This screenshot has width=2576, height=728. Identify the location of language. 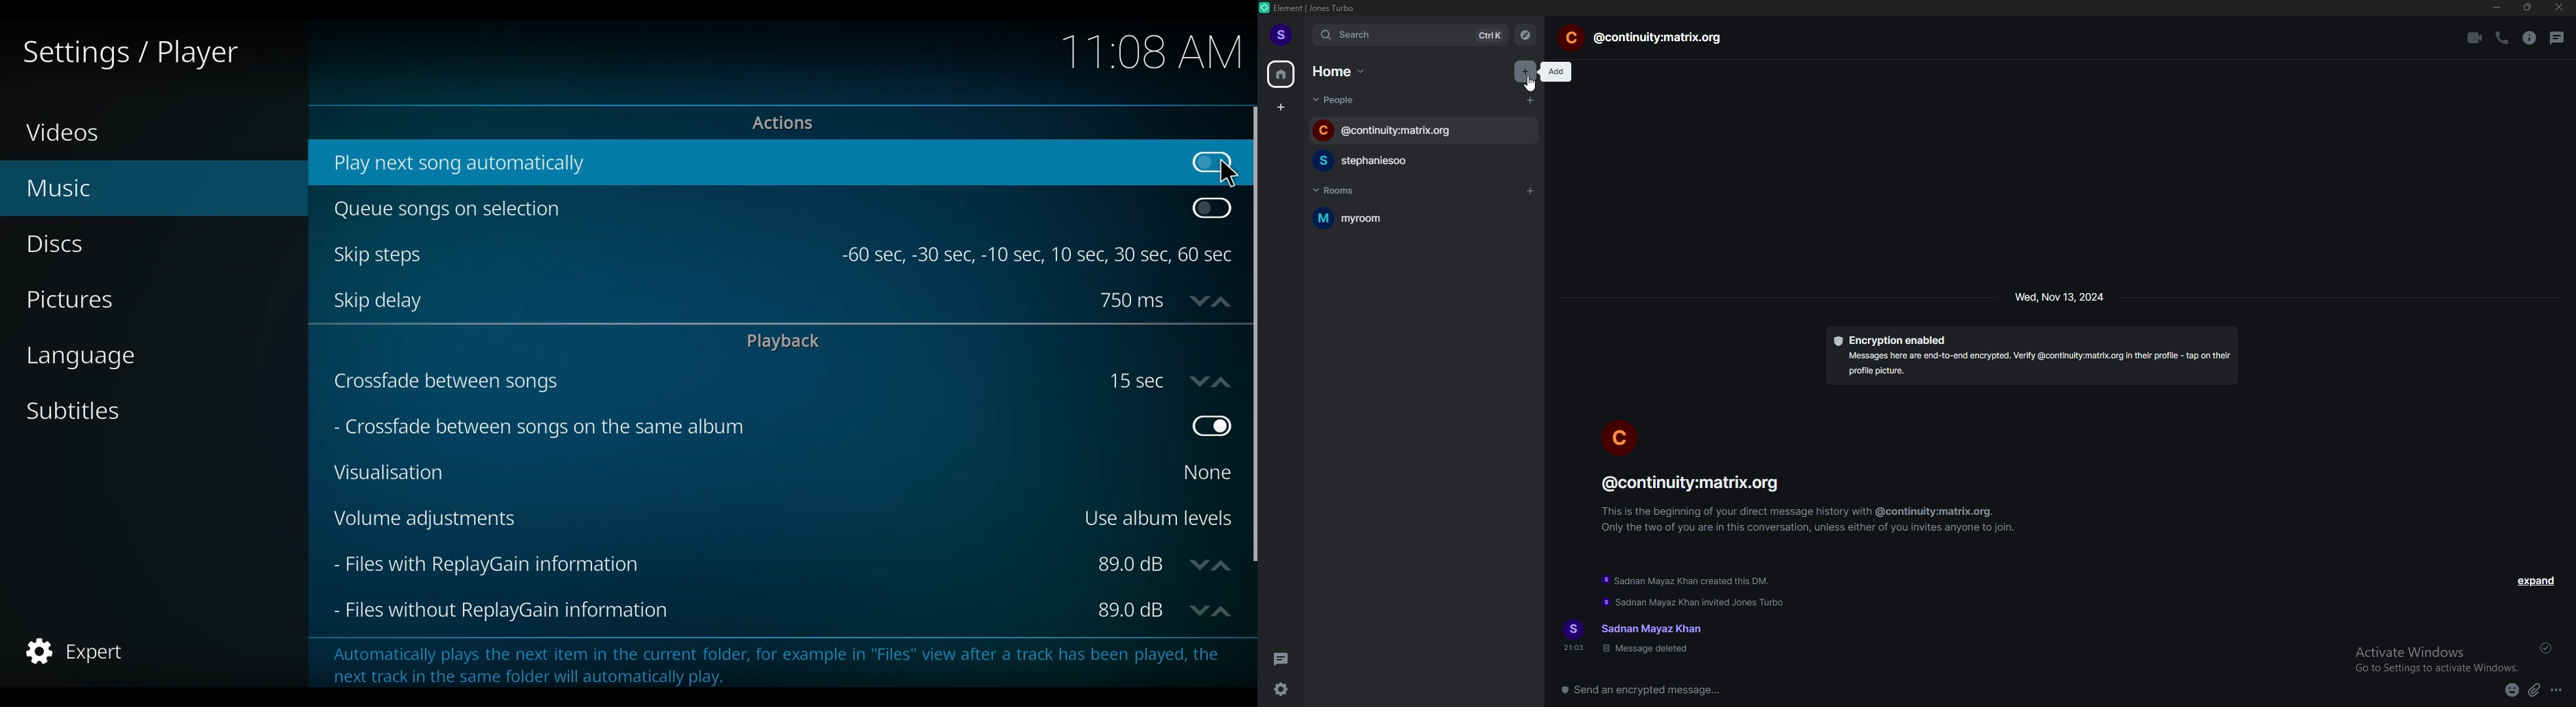
(87, 361).